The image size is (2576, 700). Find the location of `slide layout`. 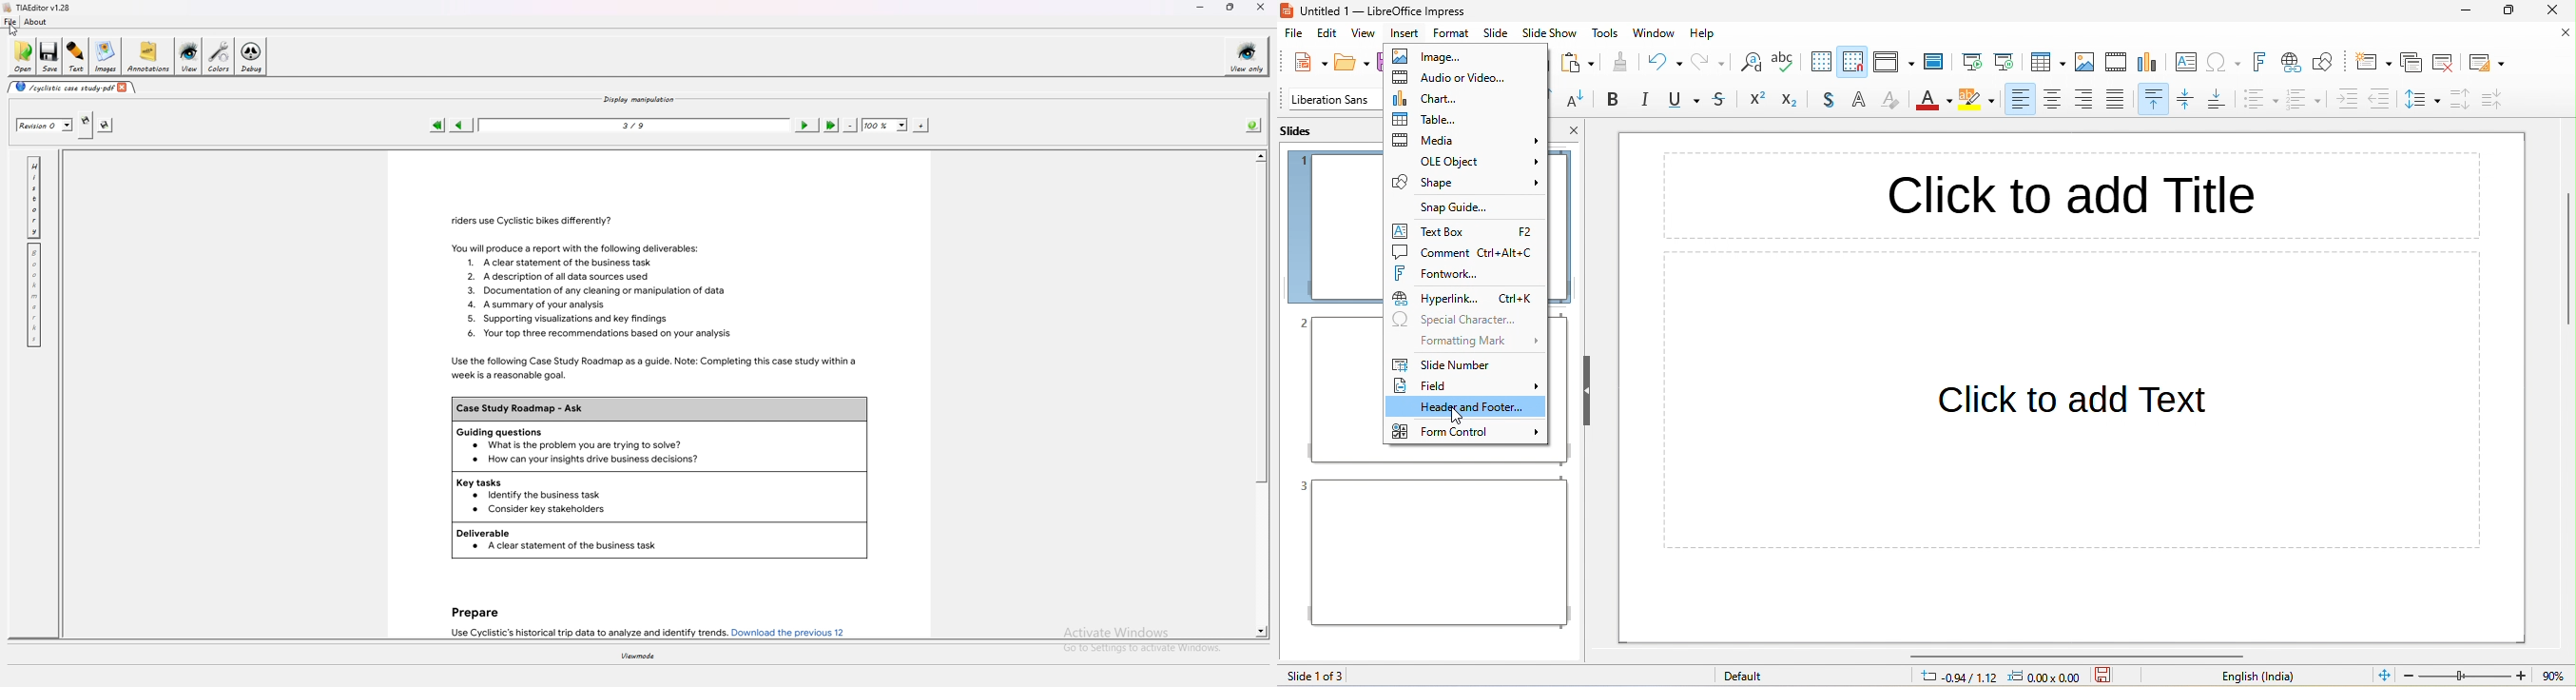

slide layout is located at coordinates (2488, 61).